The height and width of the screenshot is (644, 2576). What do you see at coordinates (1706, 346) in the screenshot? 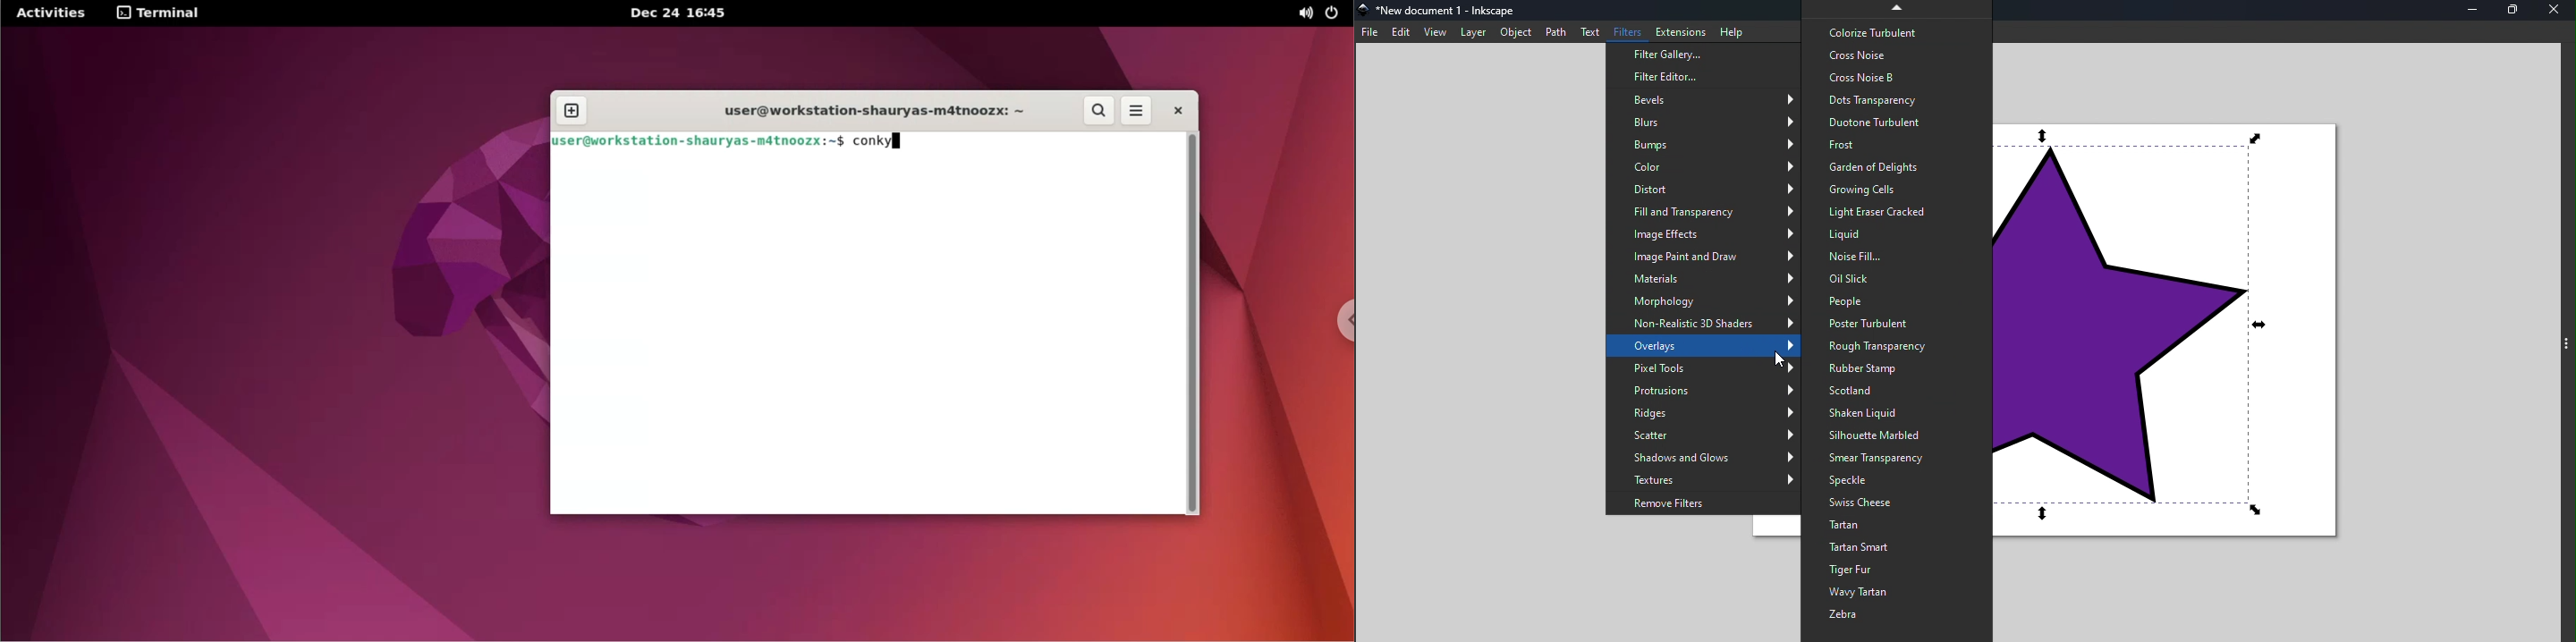
I see `Overlays` at bounding box center [1706, 346].